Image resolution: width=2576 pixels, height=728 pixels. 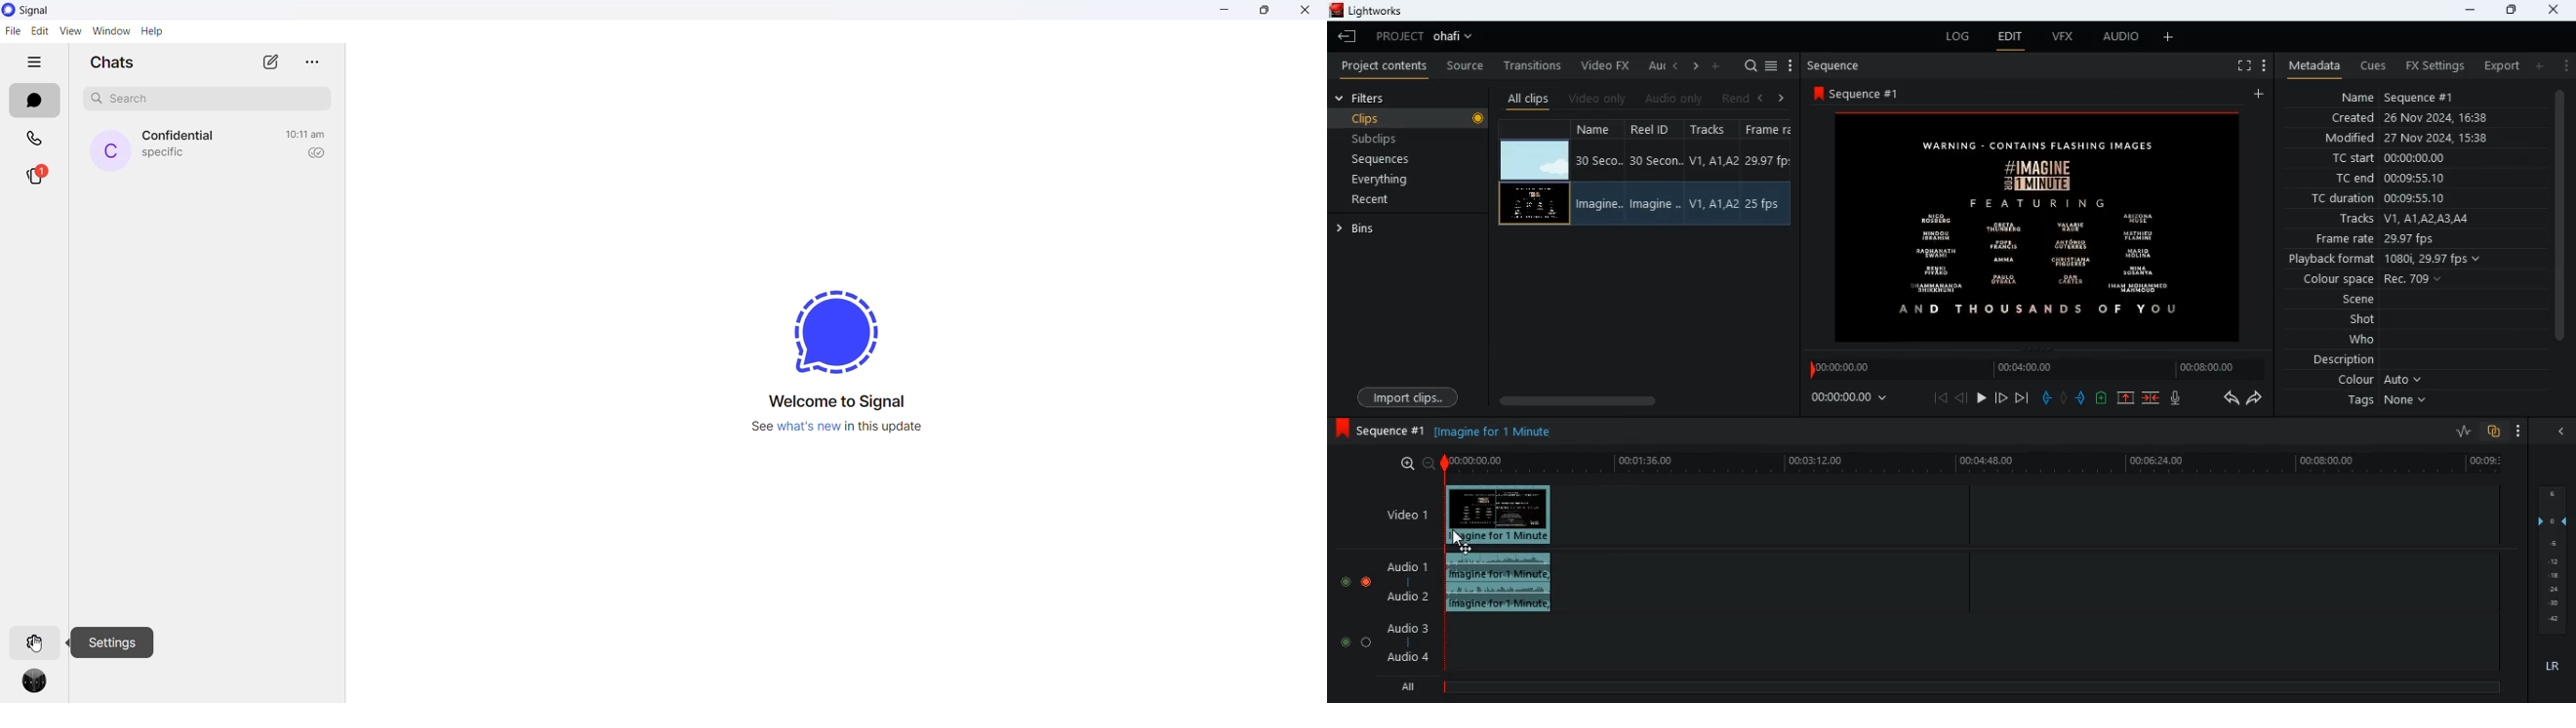 What do you see at coordinates (1466, 549) in the screenshot?
I see `4 sided arrow` at bounding box center [1466, 549].